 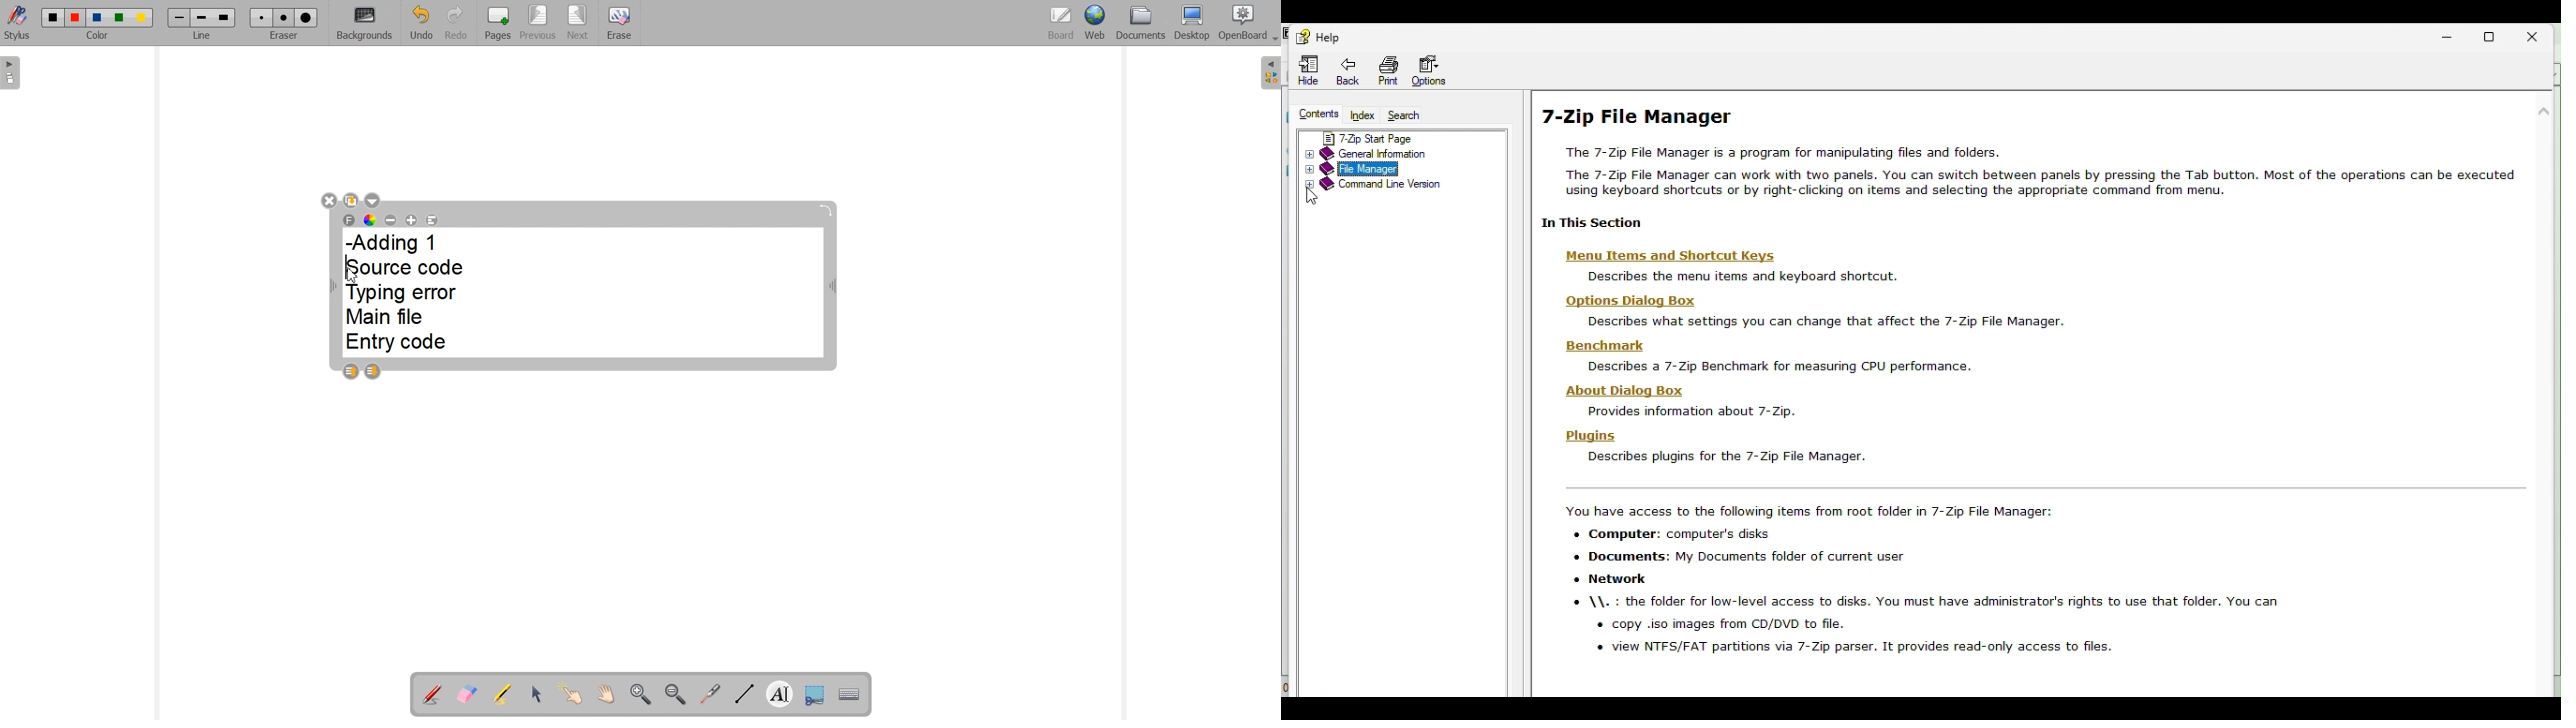 What do you see at coordinates (2492, 37) in the screenshot?
I see `Restore` at bounding box center [2492, 37].